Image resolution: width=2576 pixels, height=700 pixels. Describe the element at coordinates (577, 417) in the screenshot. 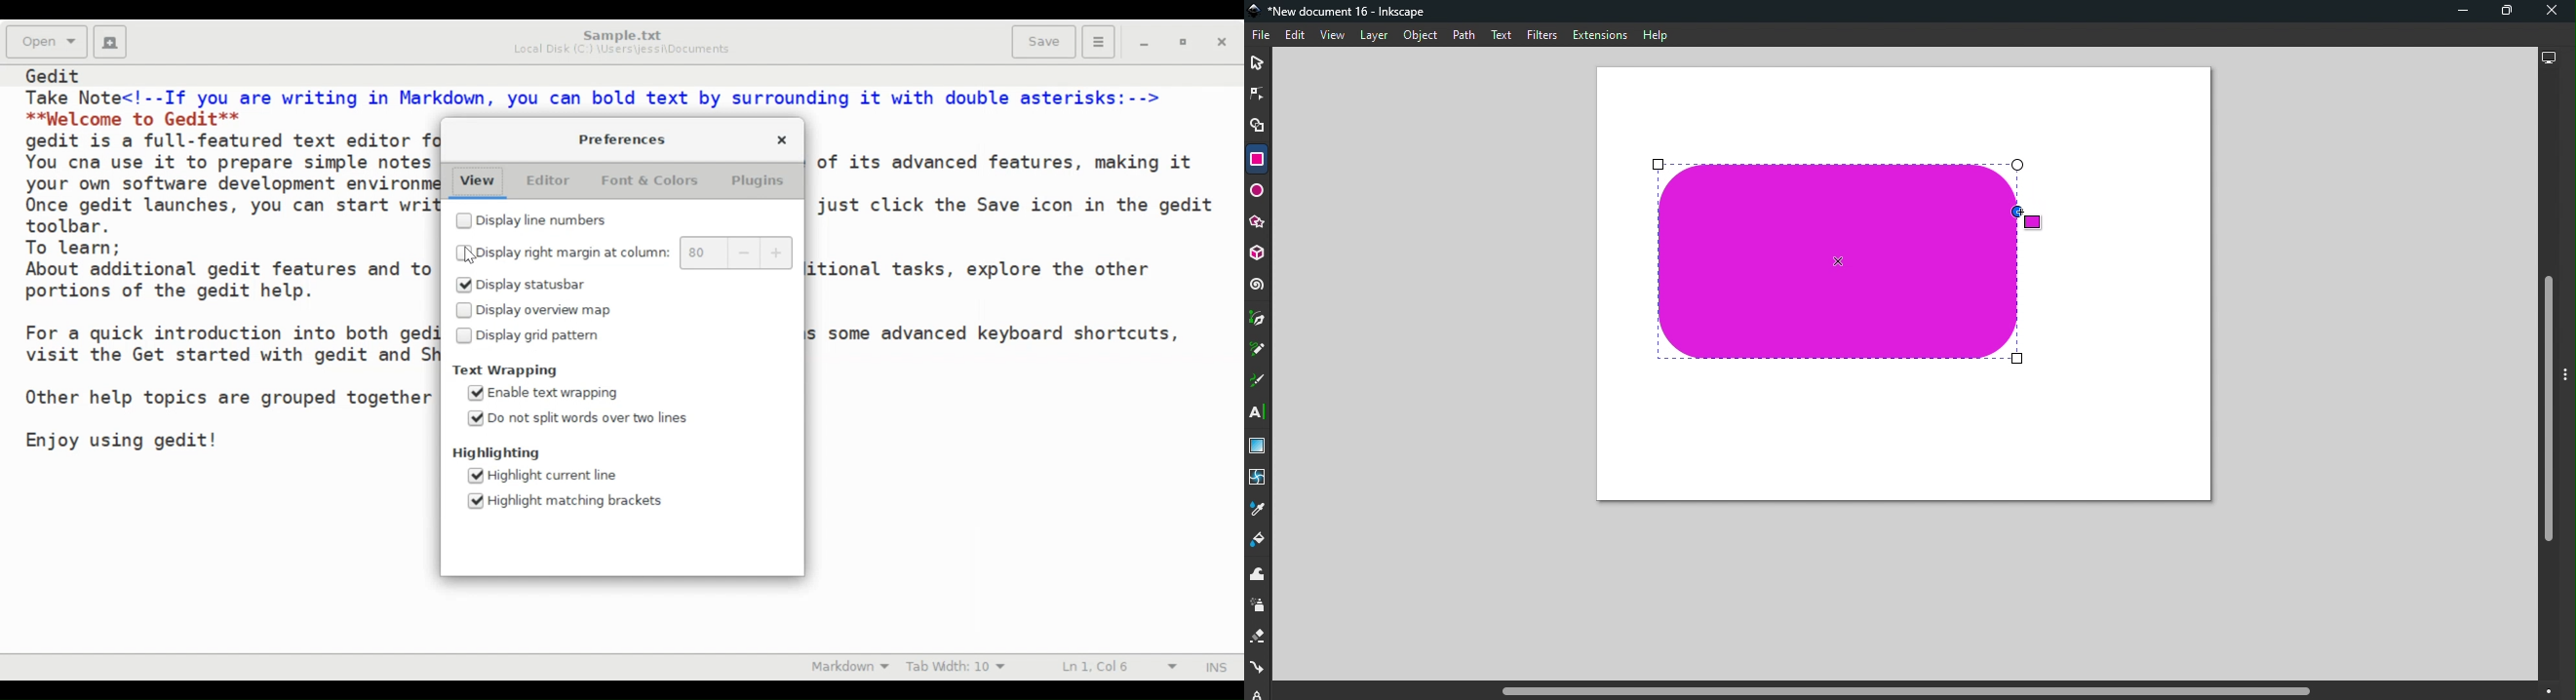

I see `(un)select Do not split words over two lines` at that location.